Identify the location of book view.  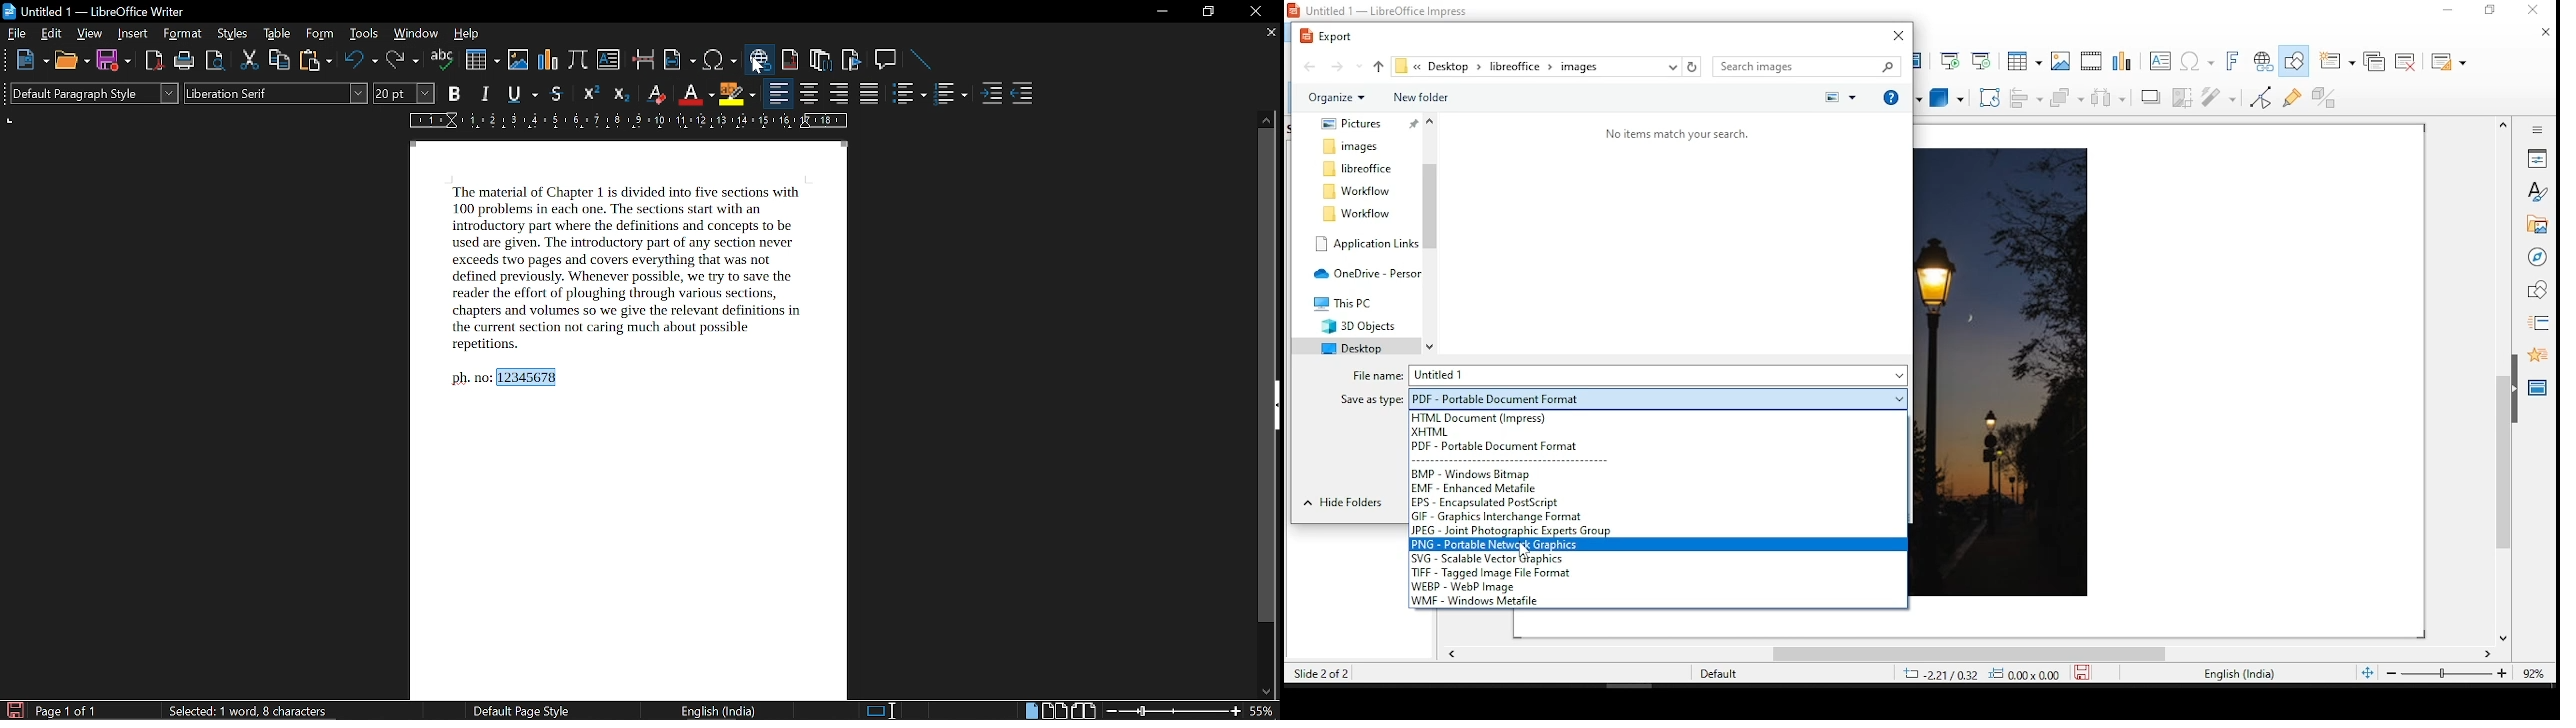
(1086, 710).